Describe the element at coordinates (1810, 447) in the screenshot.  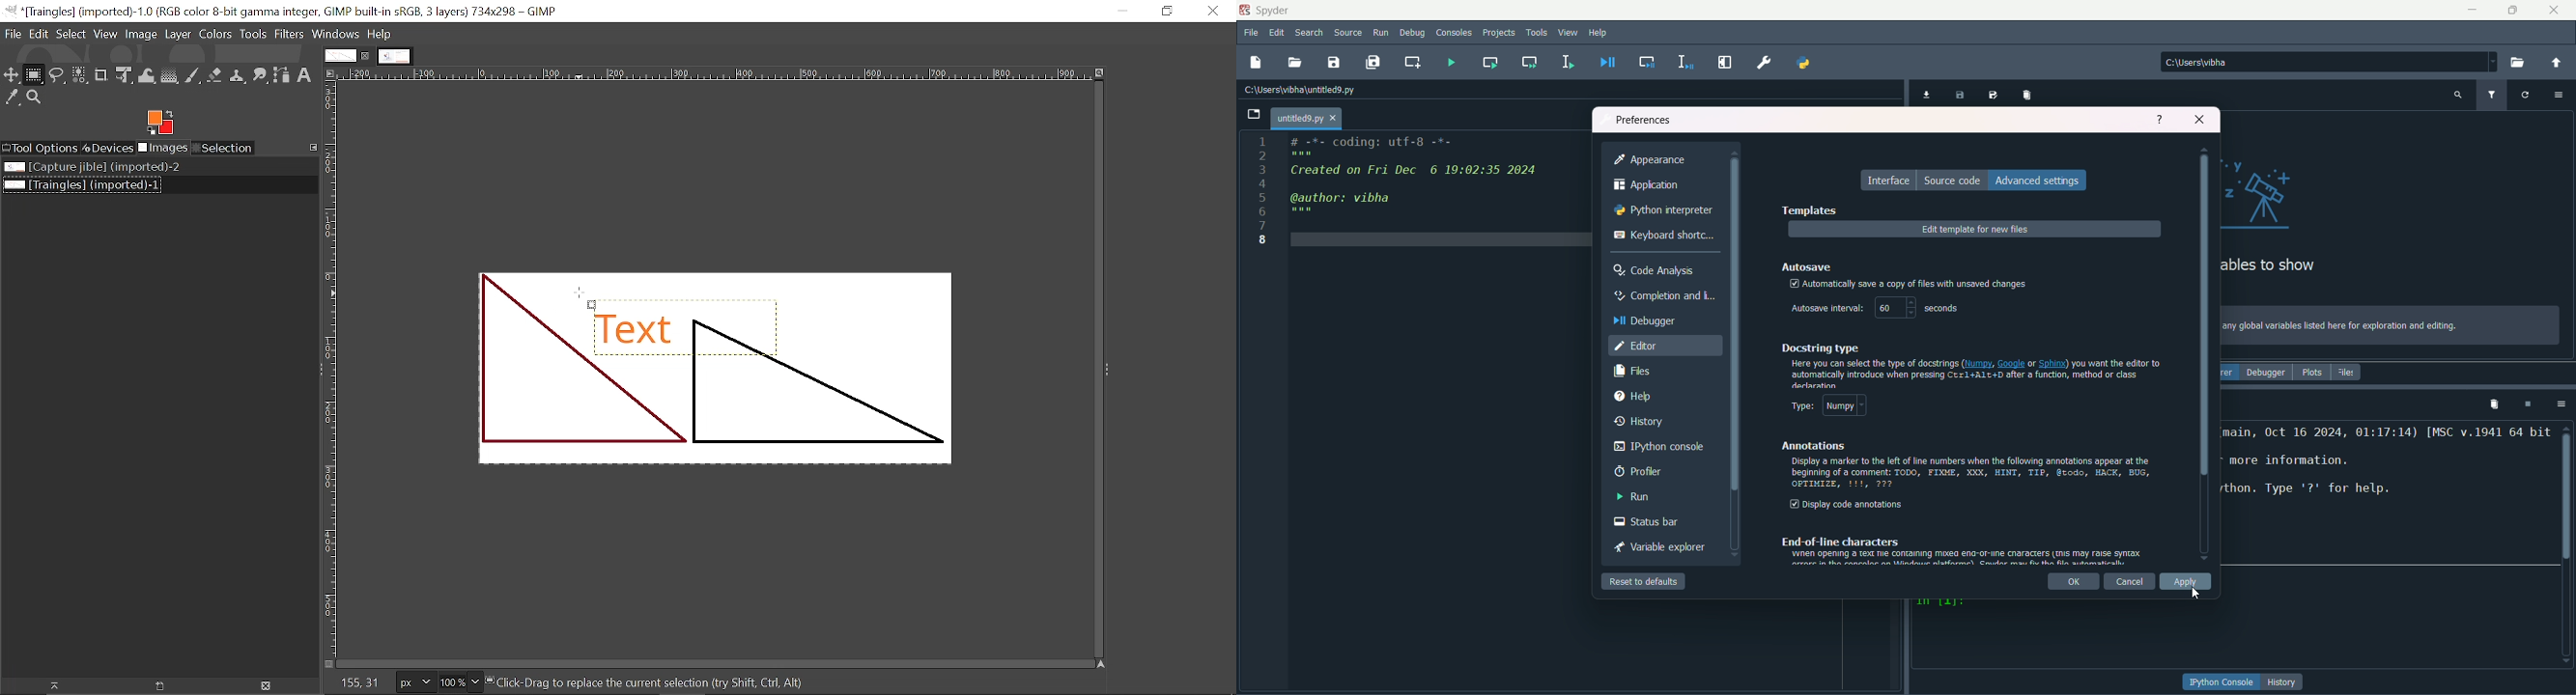
I see `annotations` at that location.